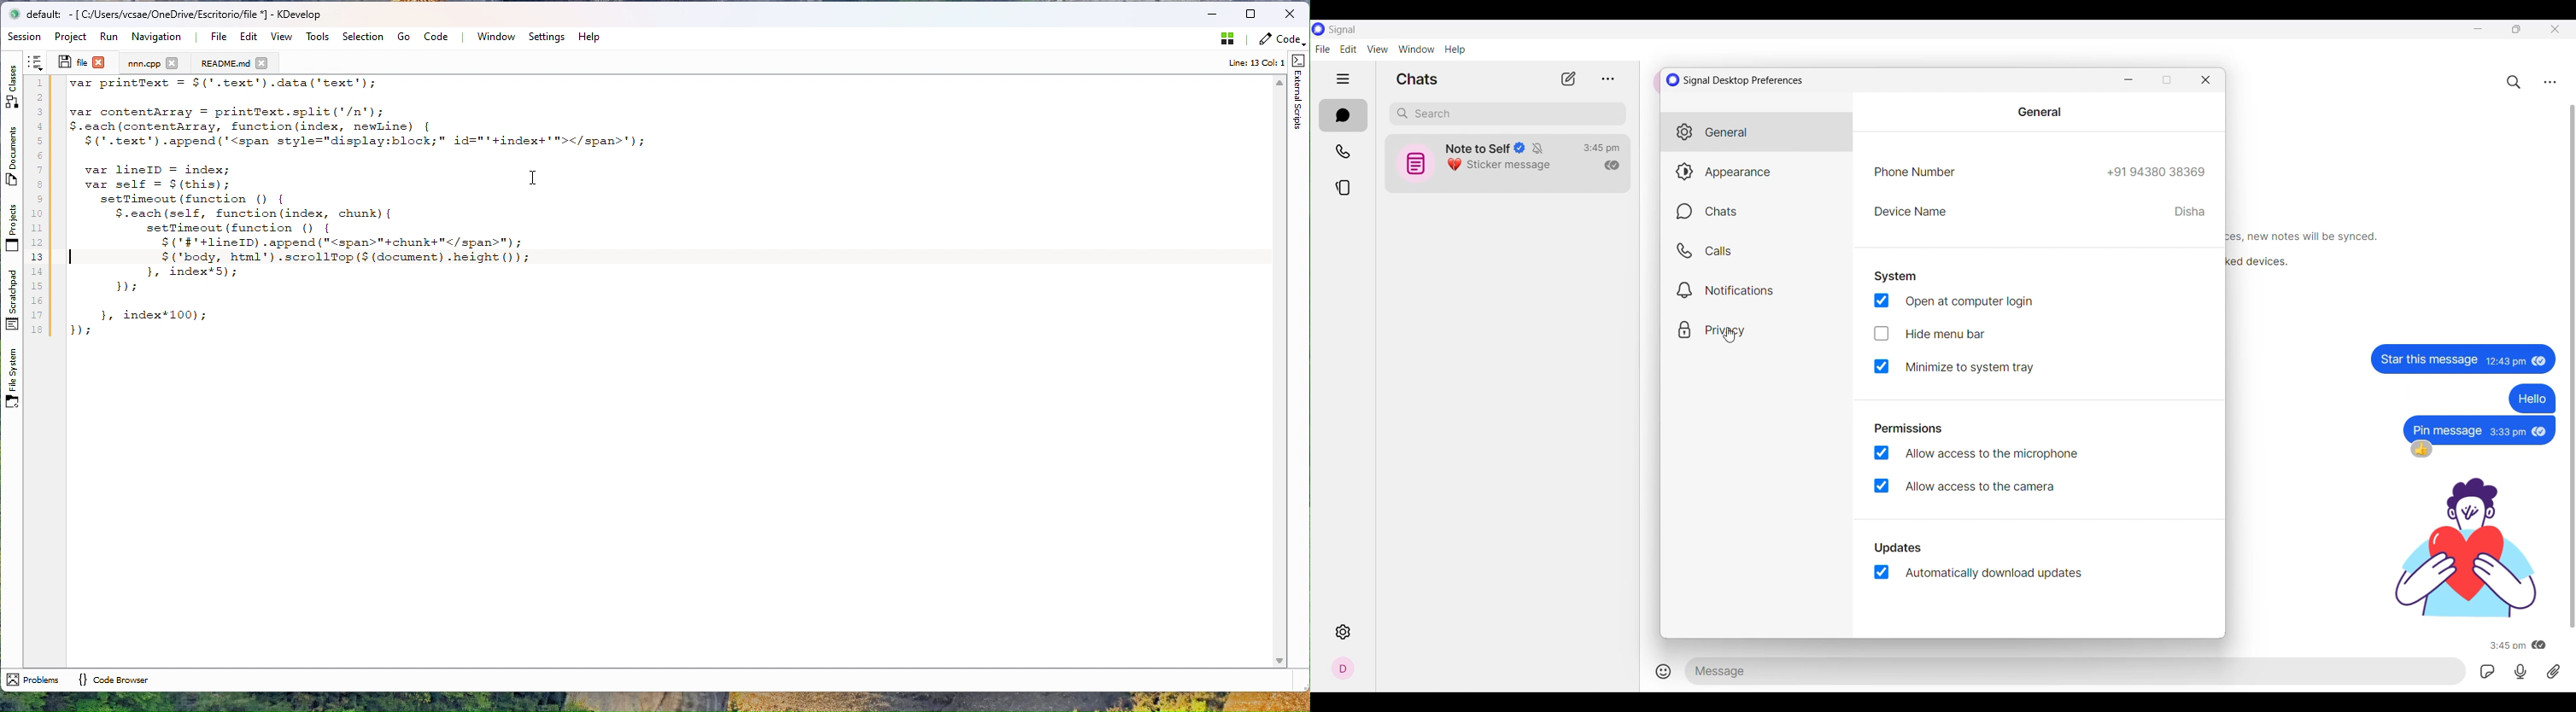  Describe the element at coordinates (1343, 79) in the screenshot. I see `Show/Hide left side panel` at that location.